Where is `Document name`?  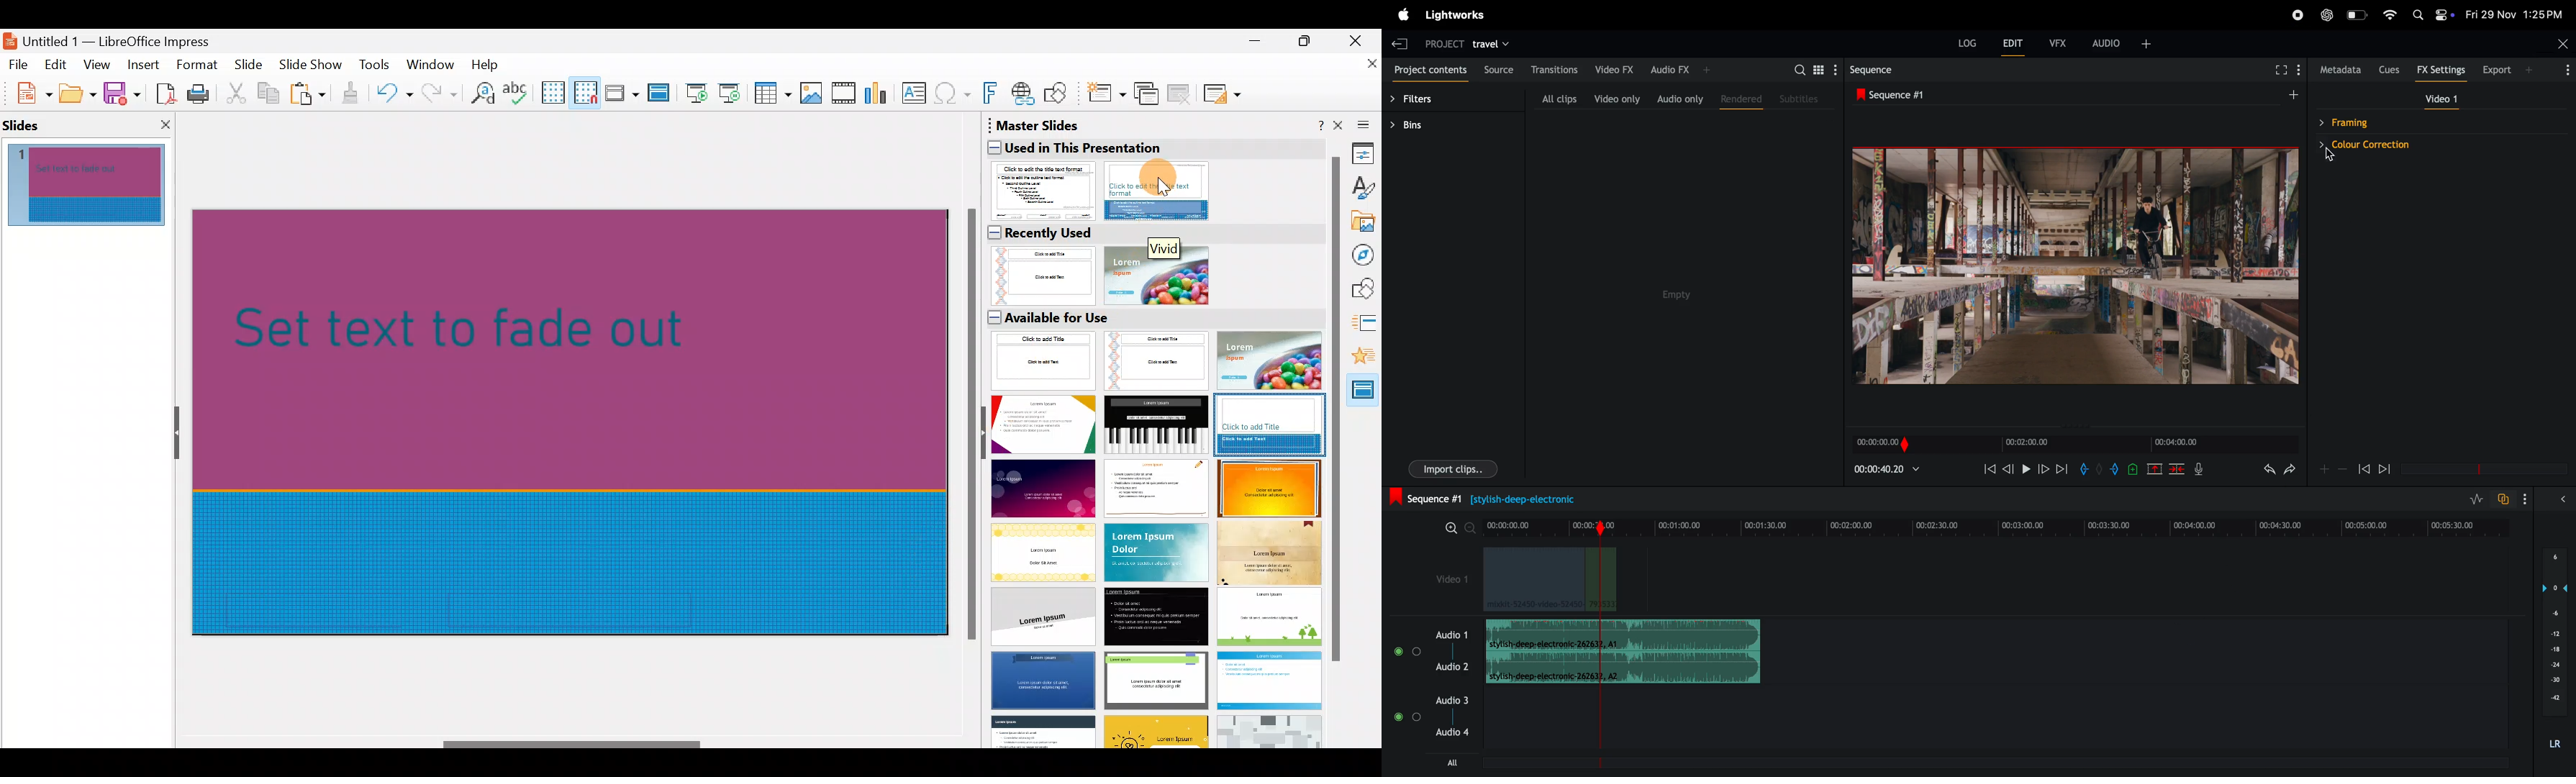
Document name is located at coordinates (117, 37).